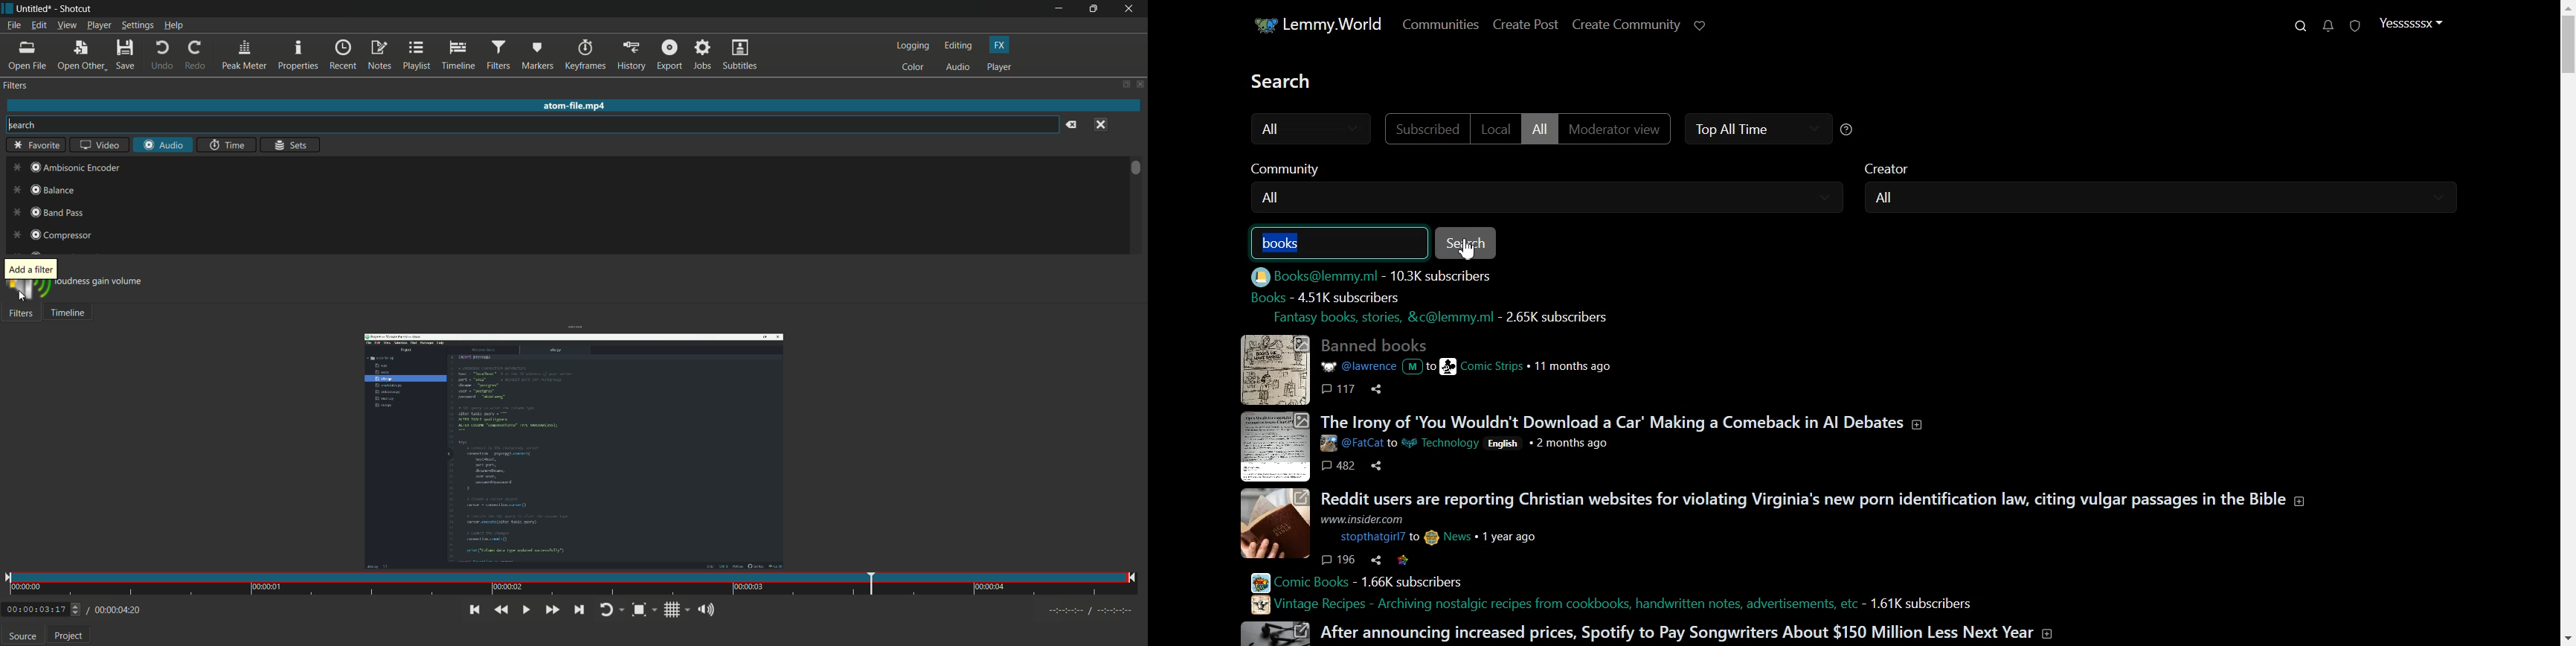 This screenshot has height=672, width=2576. I want to click on Communities, so click(1442, 24).